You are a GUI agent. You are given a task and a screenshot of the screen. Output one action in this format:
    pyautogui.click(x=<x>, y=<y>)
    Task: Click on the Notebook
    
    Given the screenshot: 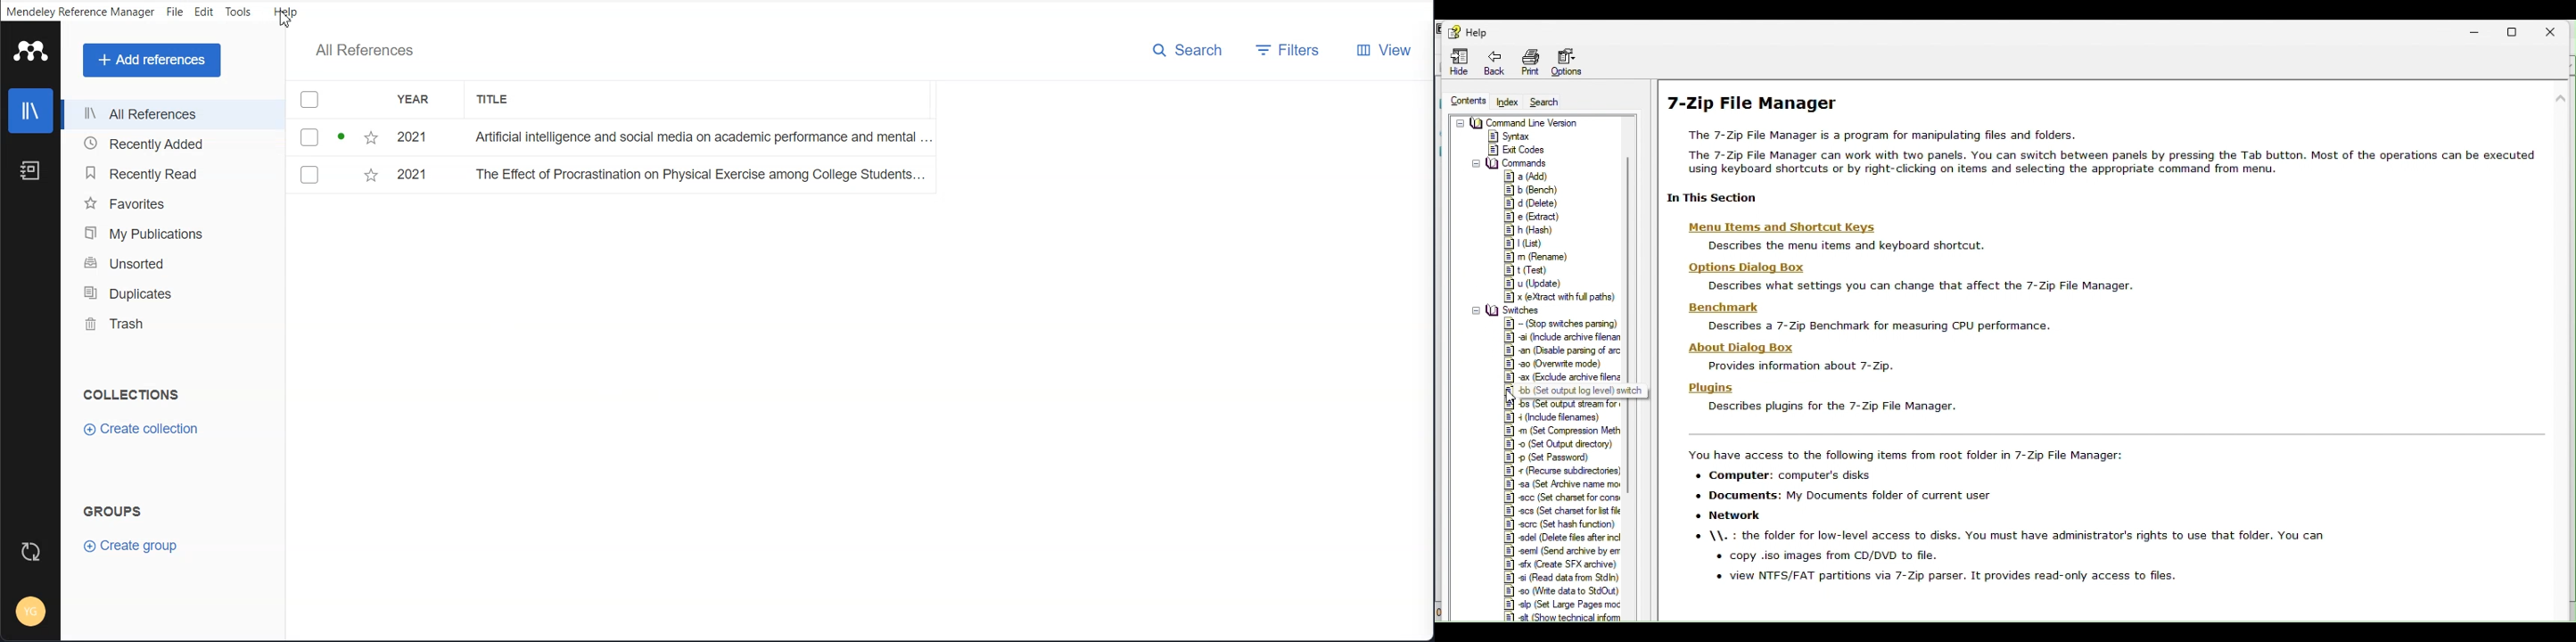 What is the action you would take?
    pyautogui.click(x=31, y=170)
    